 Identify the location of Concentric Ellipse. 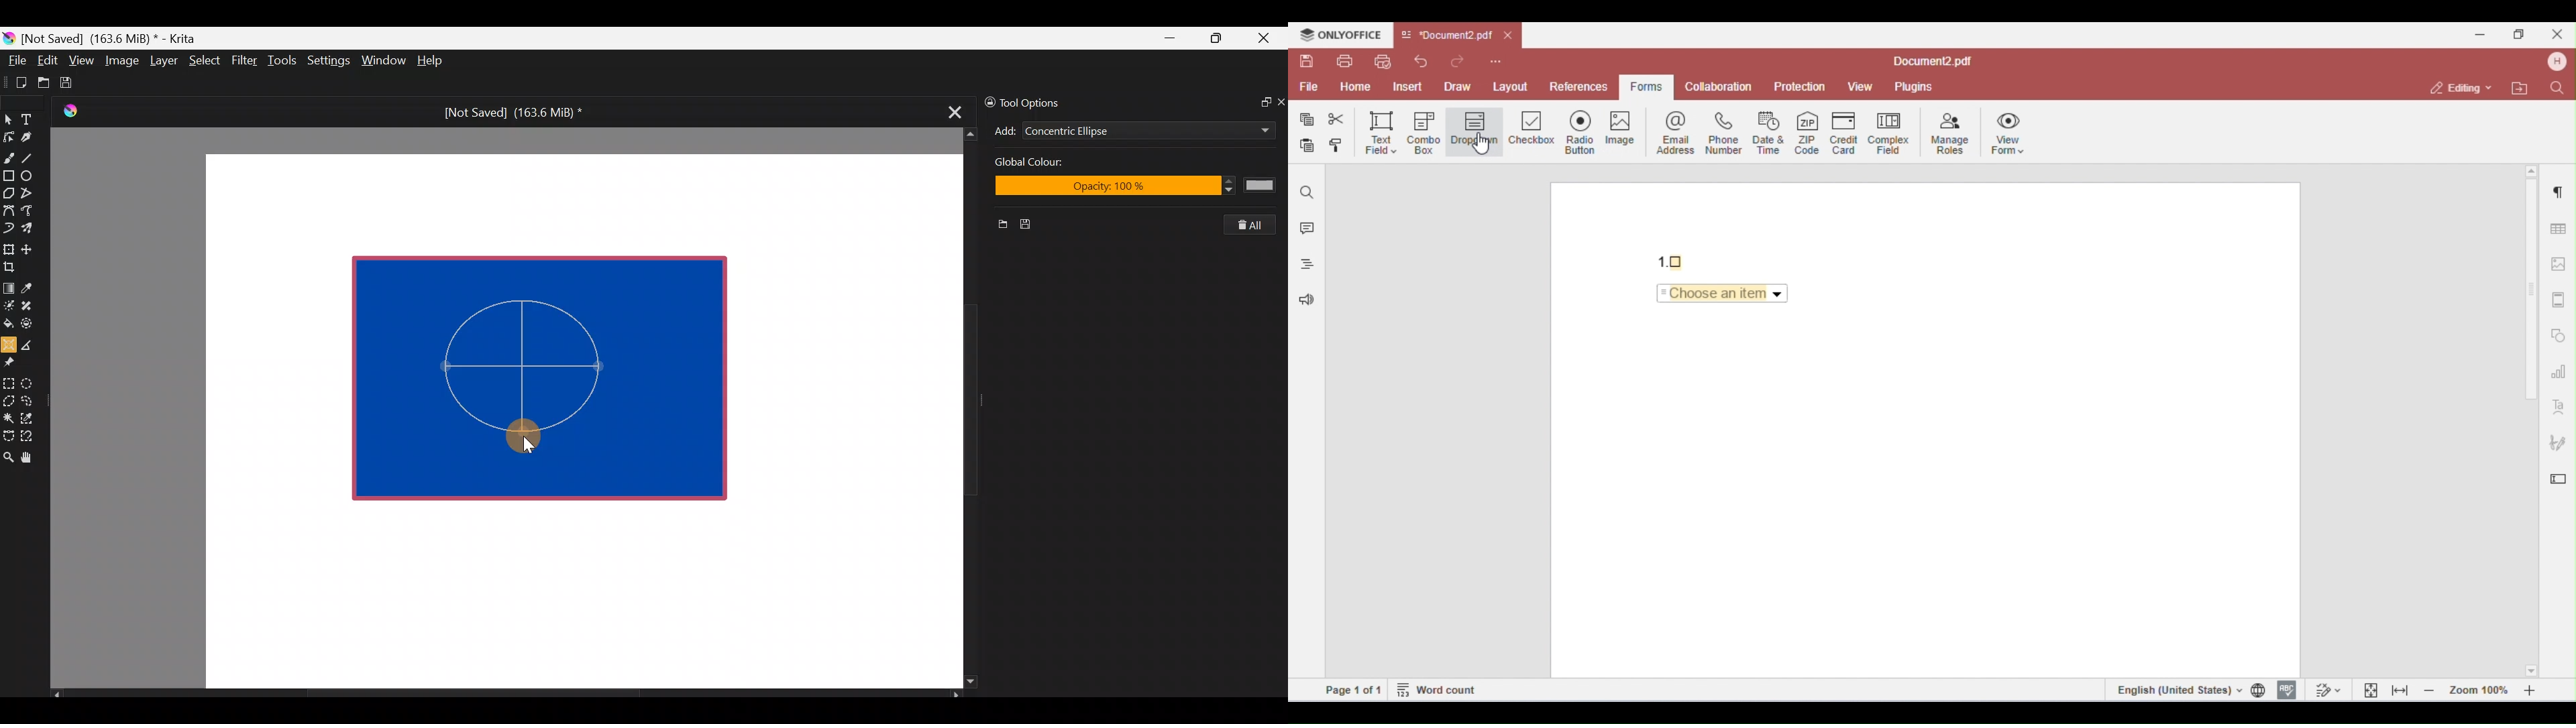
(1108, 132).